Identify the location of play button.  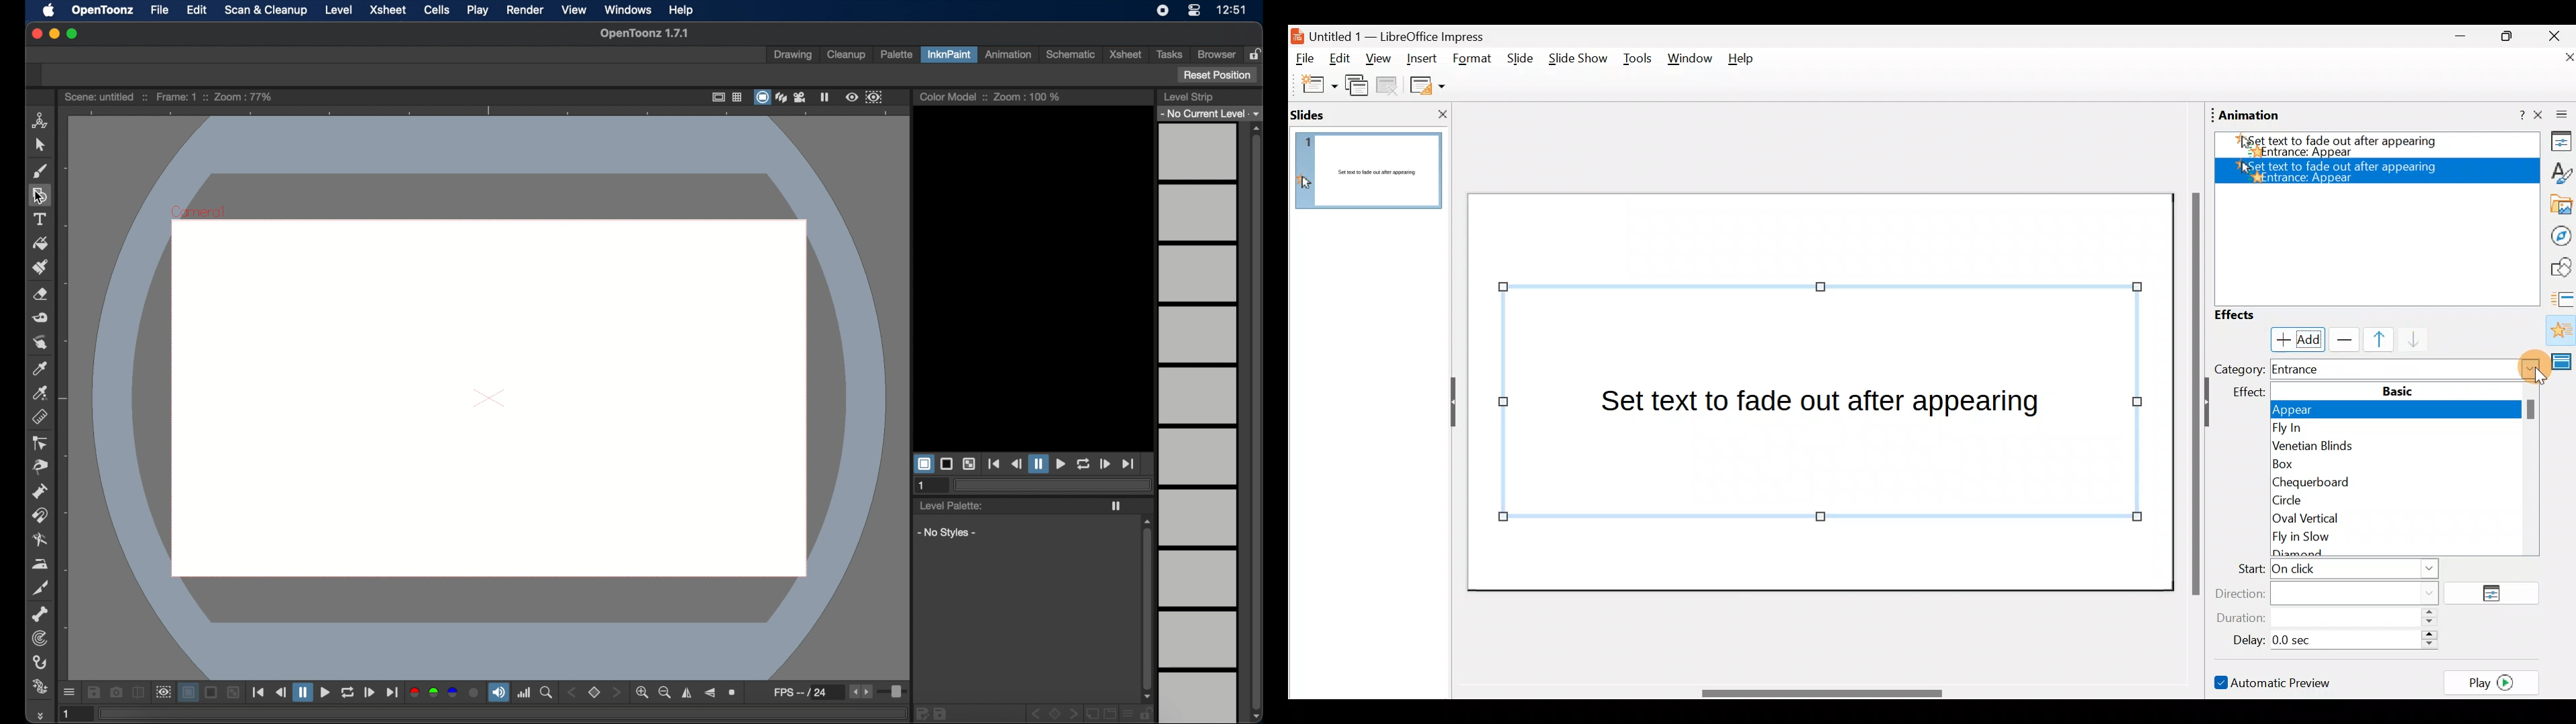
(325, 693).